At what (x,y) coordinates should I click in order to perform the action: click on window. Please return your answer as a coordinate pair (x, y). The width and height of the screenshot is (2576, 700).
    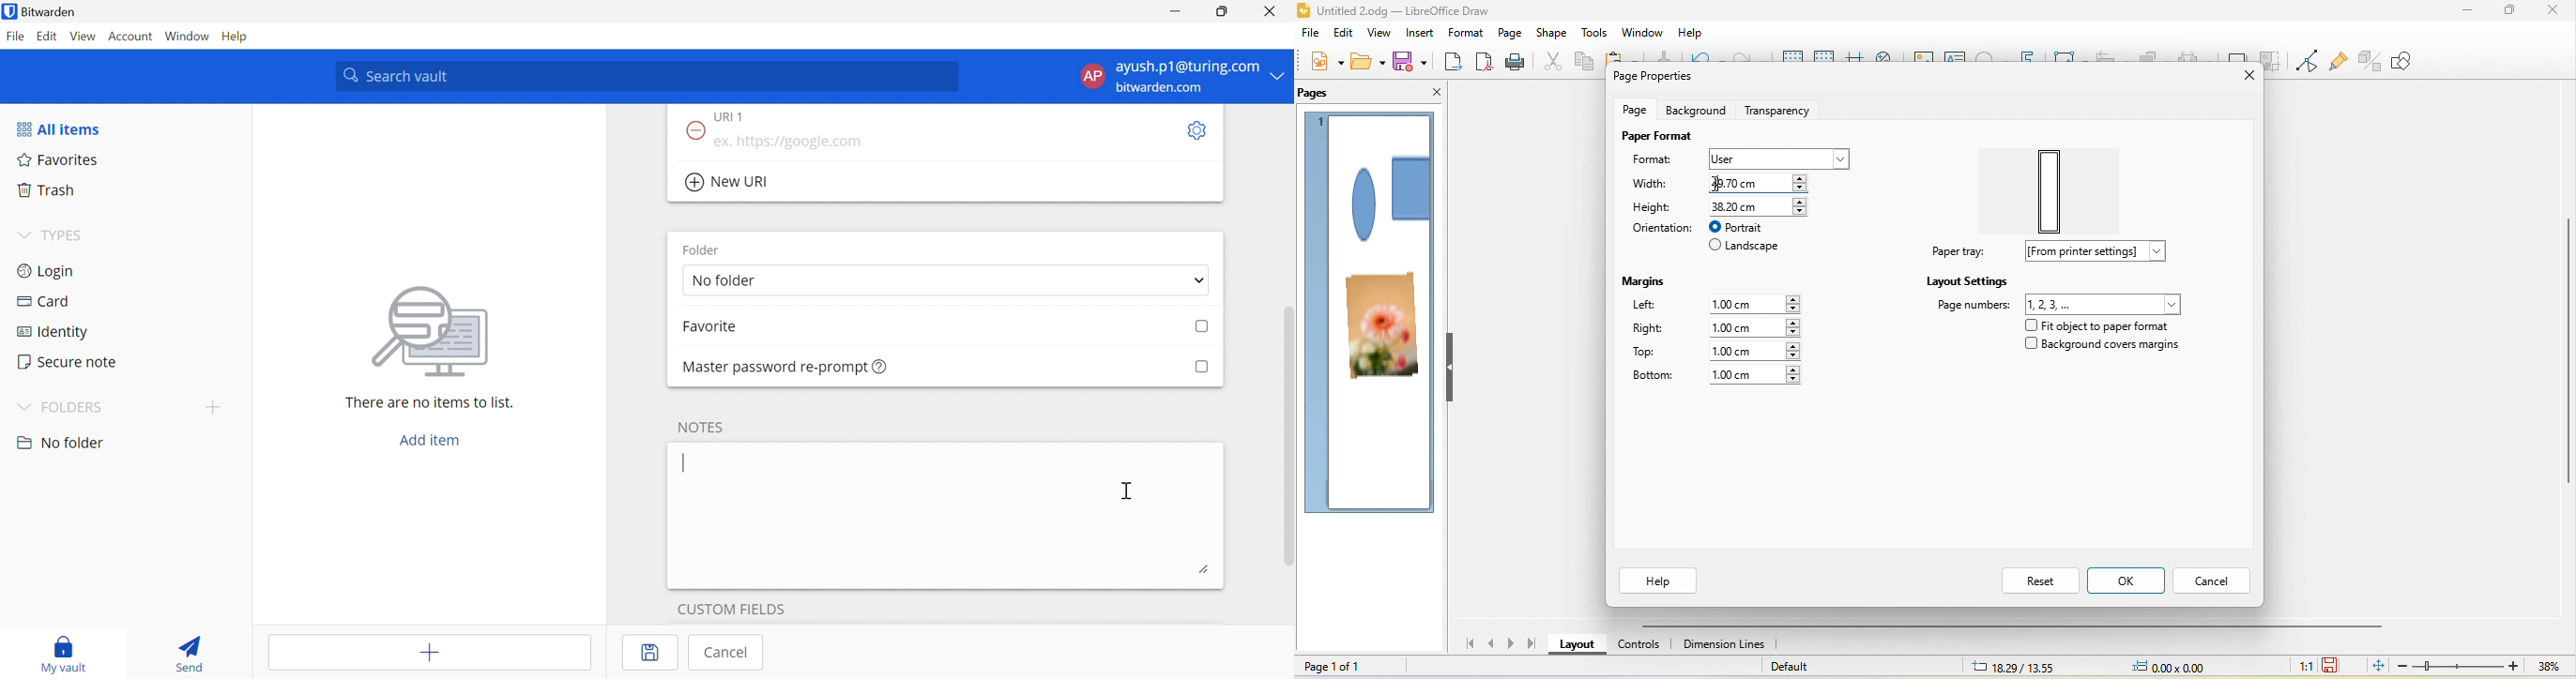
    Looking at the image, I should click on (1642, 32).